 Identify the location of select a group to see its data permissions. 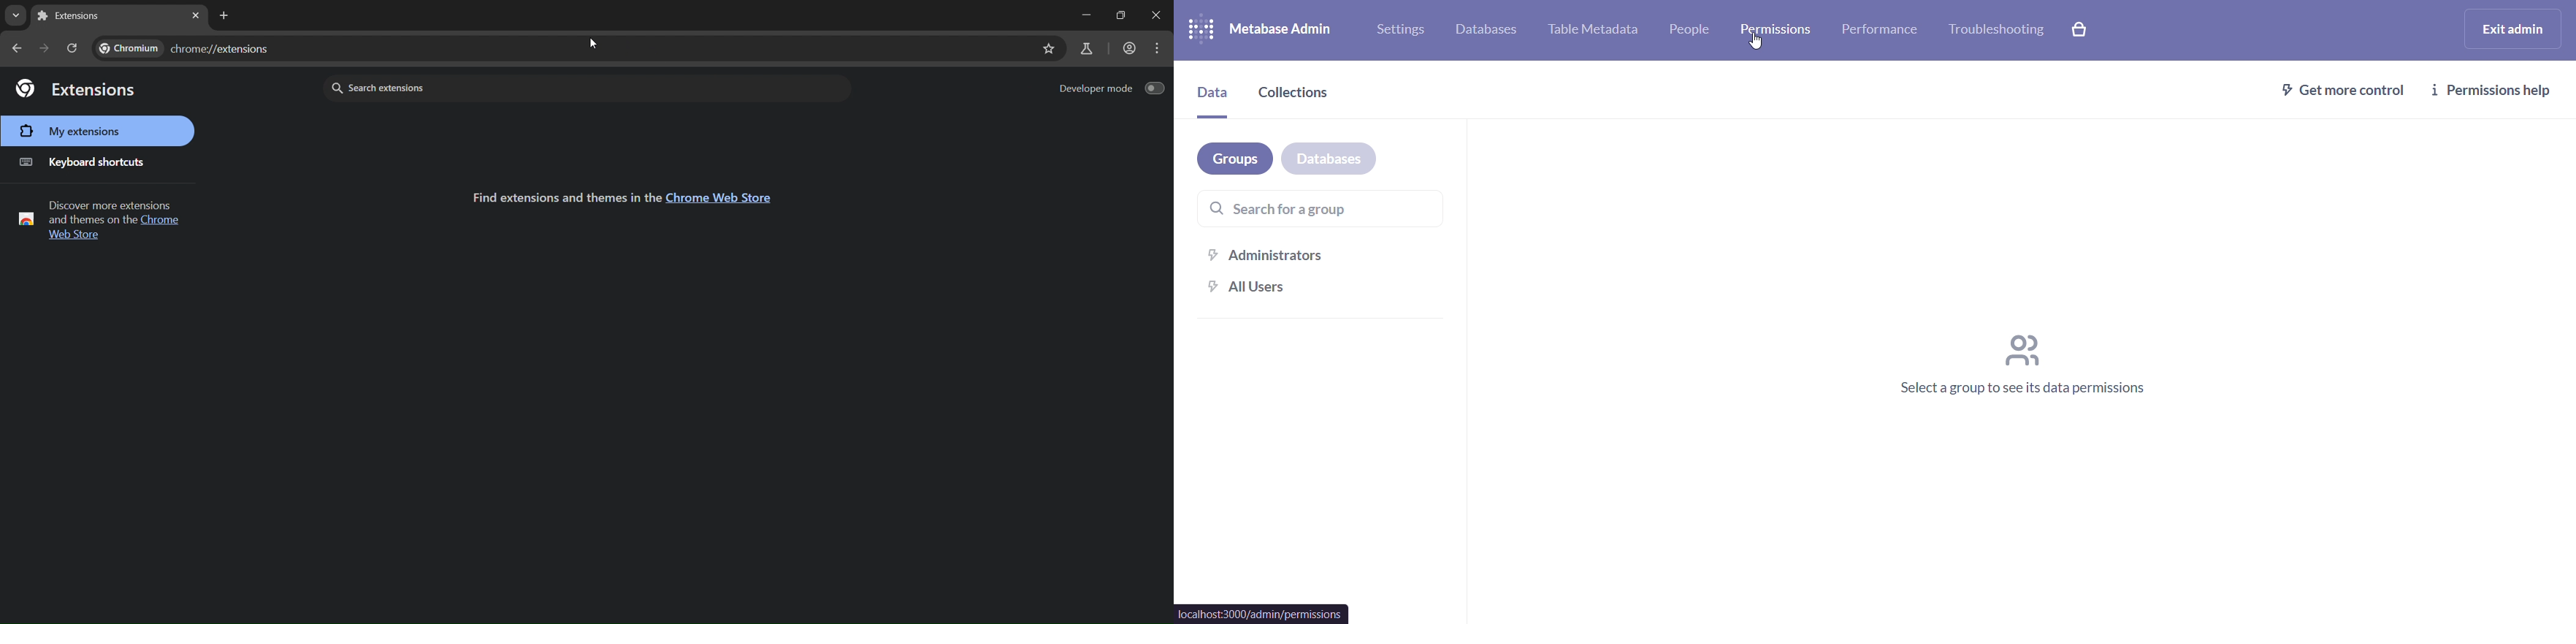
(2021, 364).